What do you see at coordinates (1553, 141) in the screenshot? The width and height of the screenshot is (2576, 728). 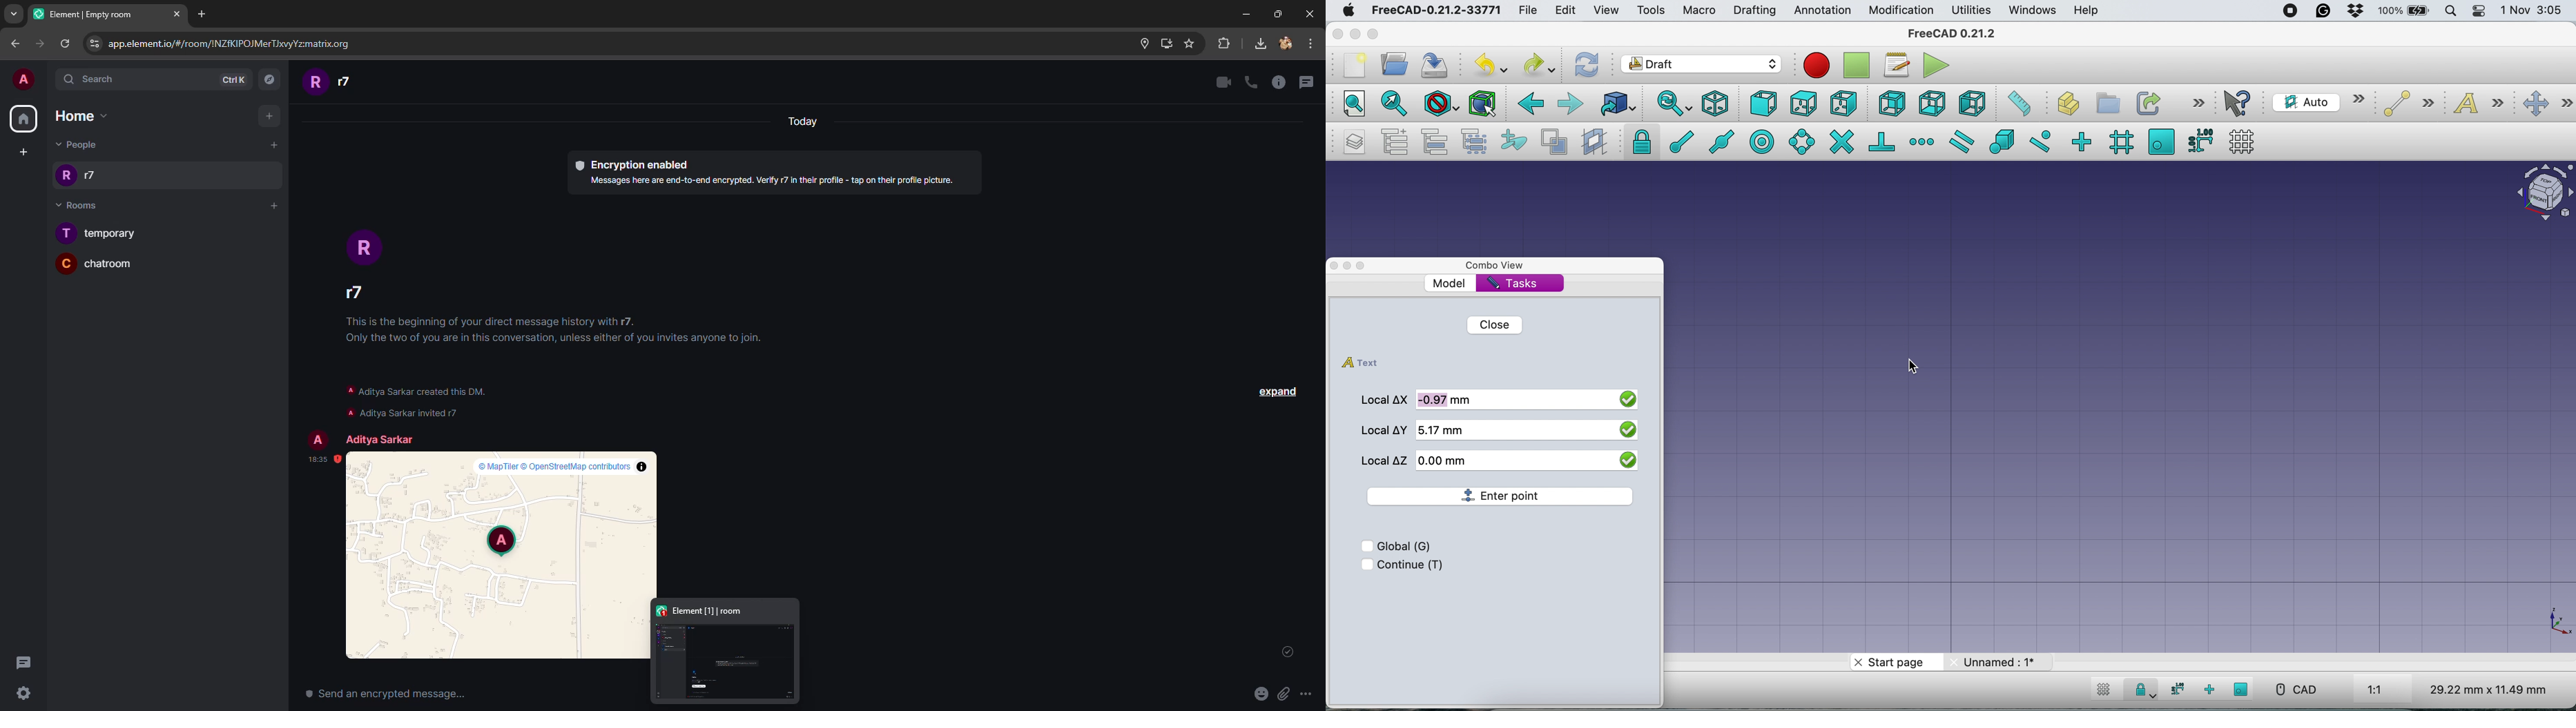 I see `toggle normal wireframe display` at bounding box center [1553, 141].